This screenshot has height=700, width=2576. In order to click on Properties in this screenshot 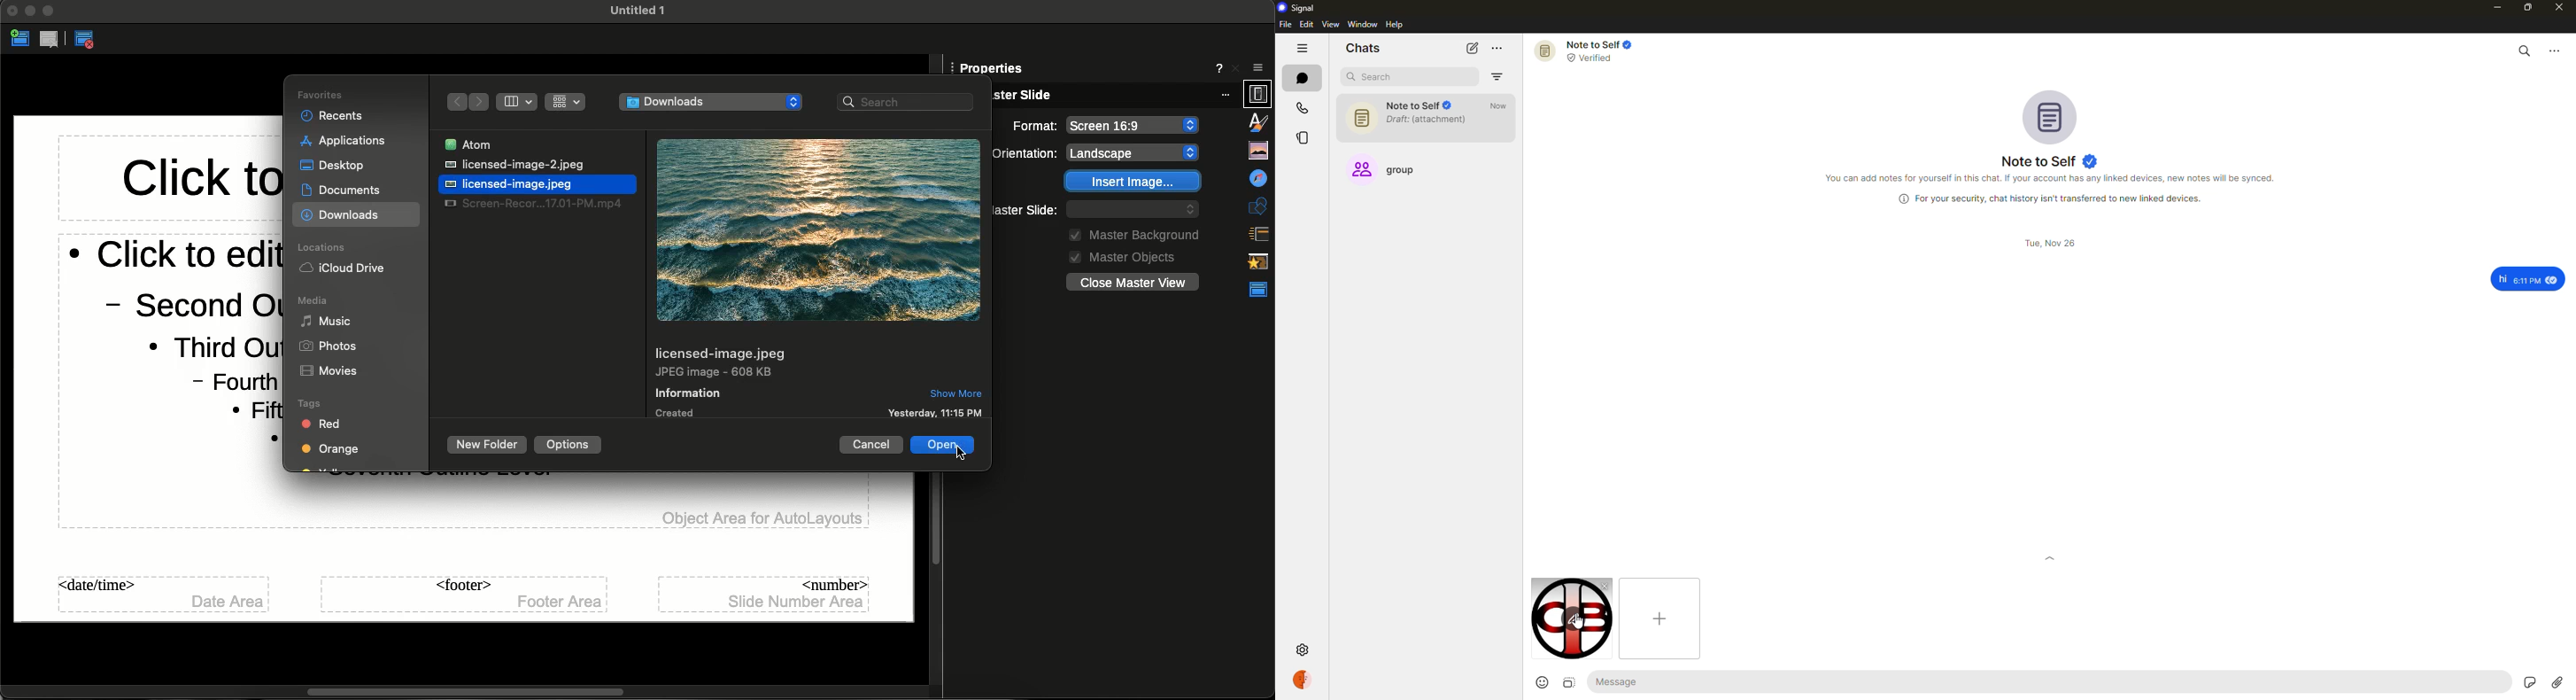, I will do `click(1259, 291)`.